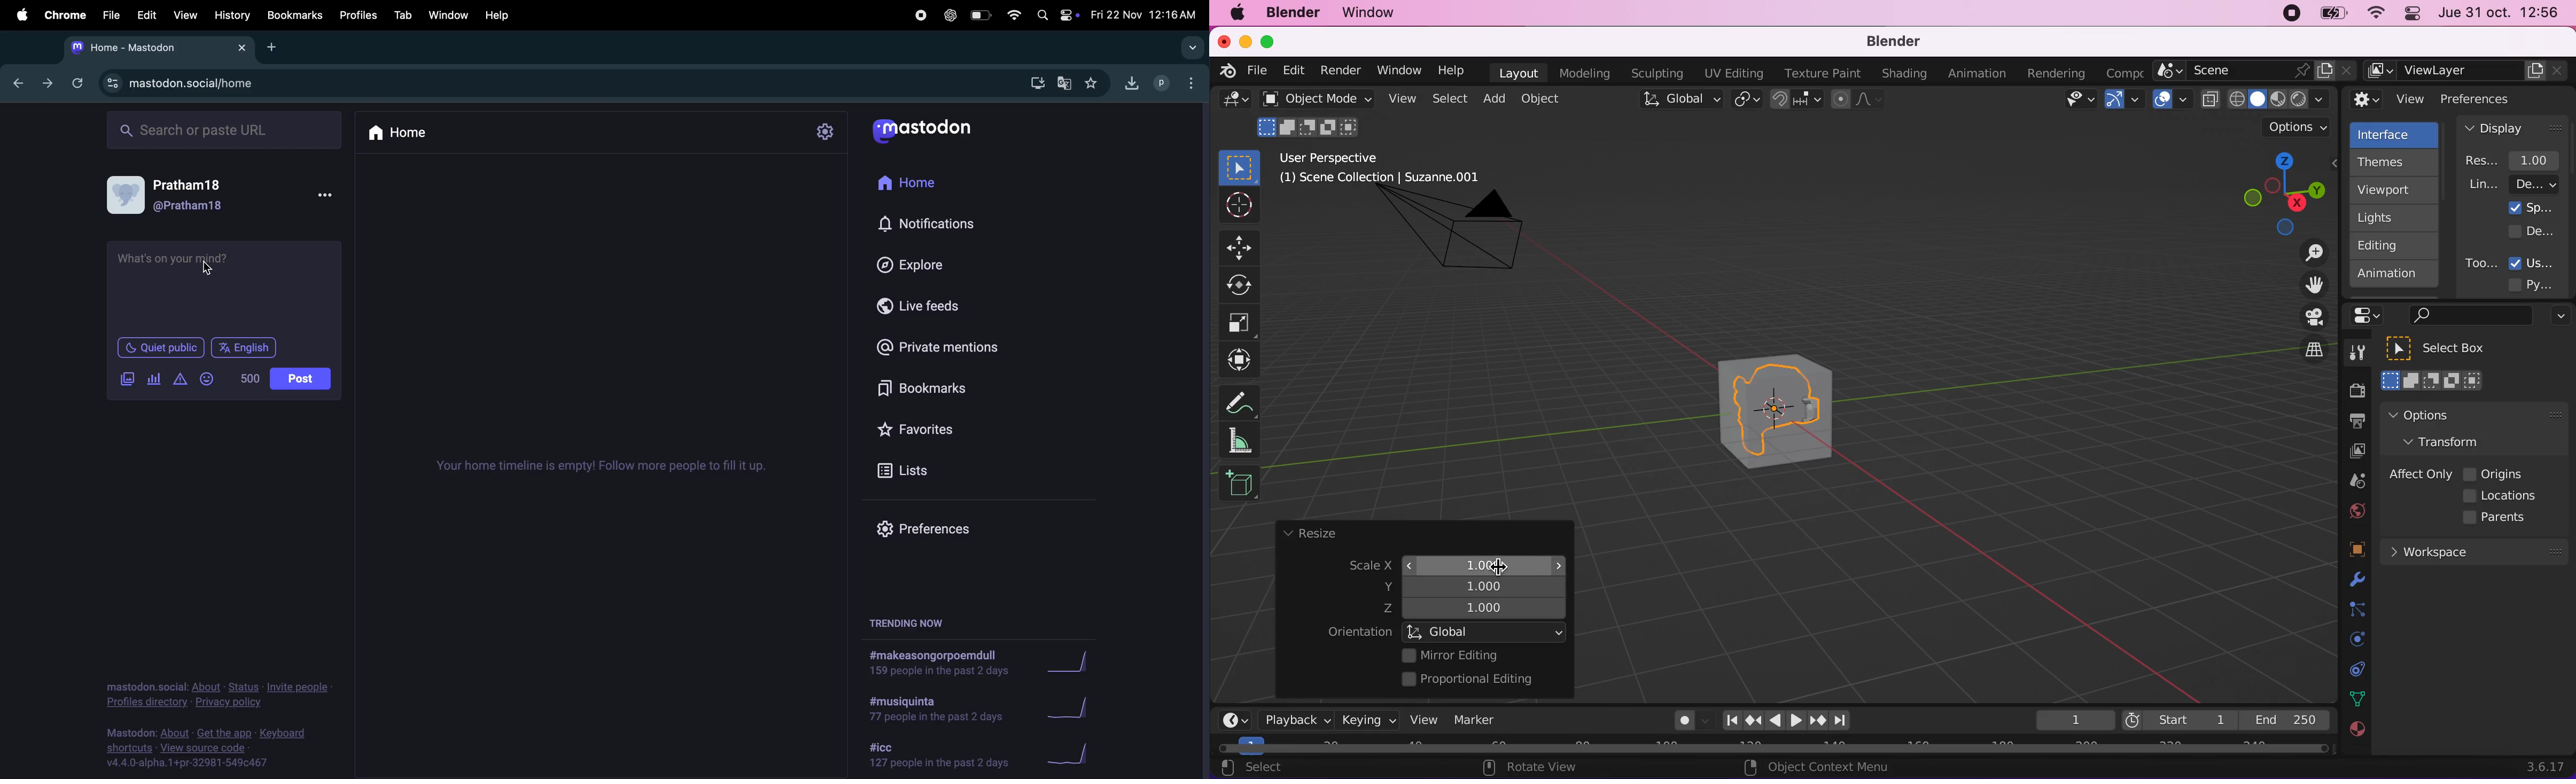 The height and width of the screenshot is (784, 2576). I want to click on jump to end point, so click(1729, 721).